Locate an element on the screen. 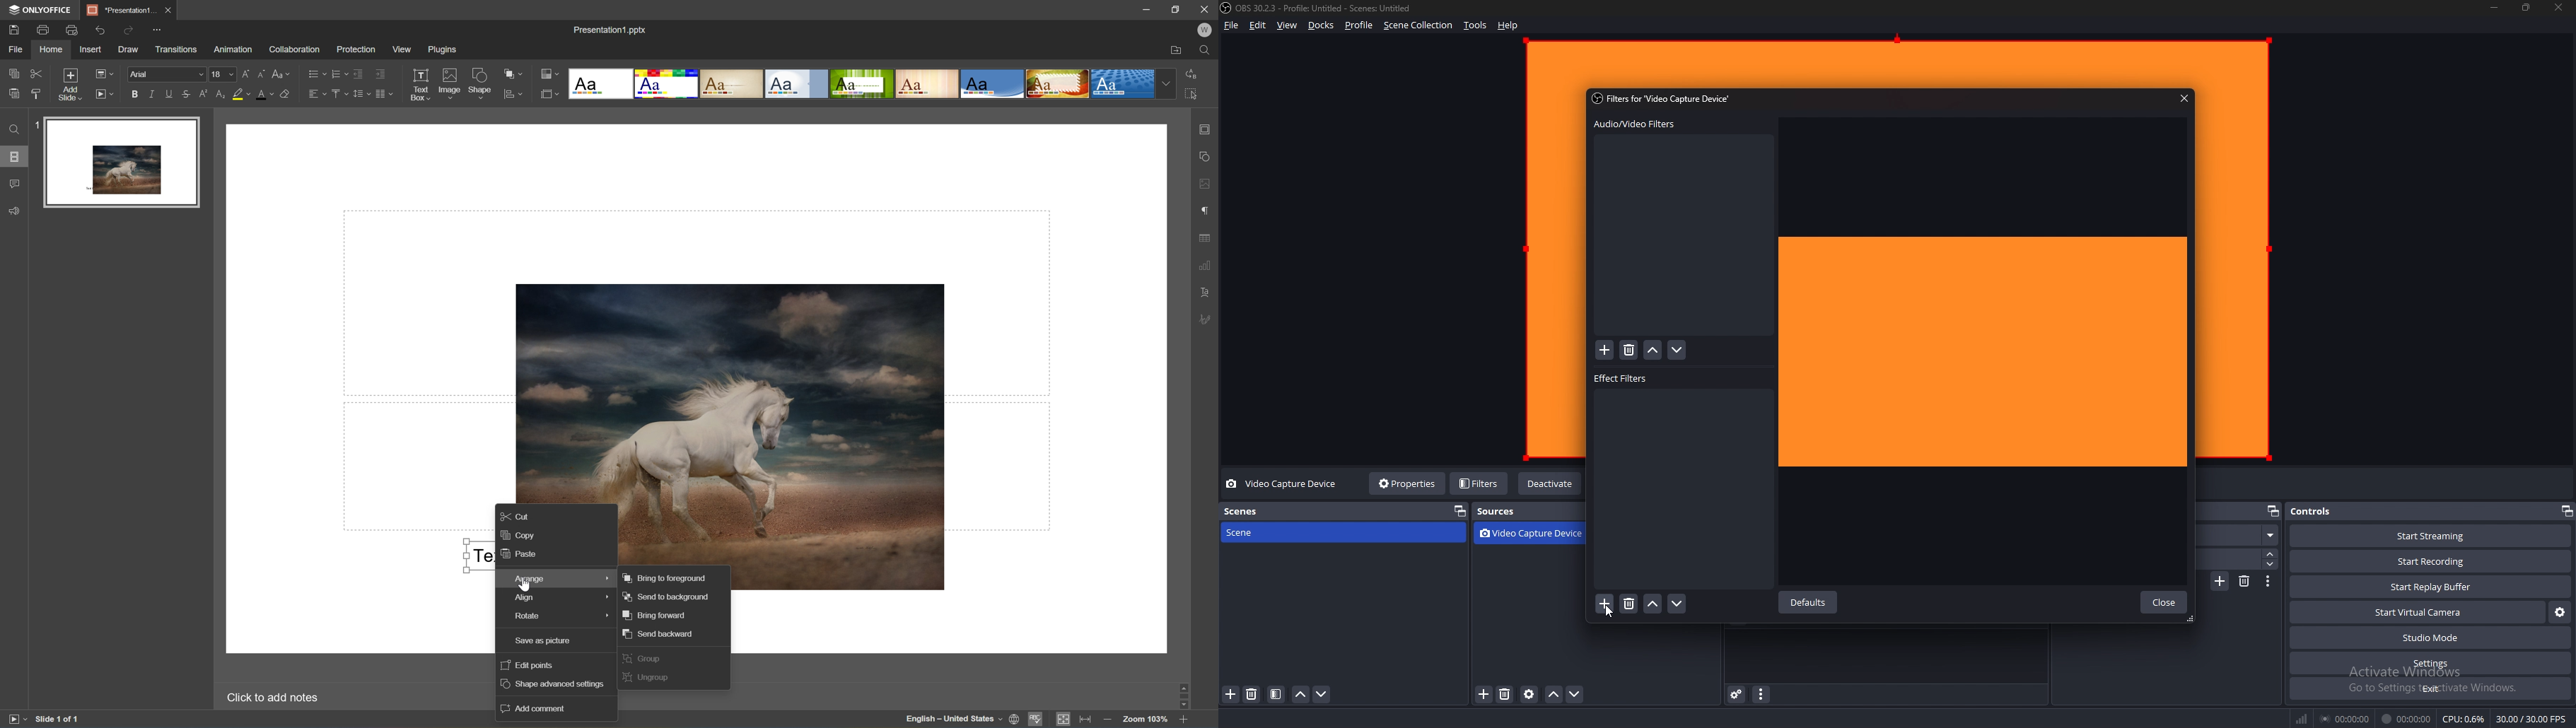 The width and height of the screenshot is (2576, 728). Find is located at coordinates (1206, 50).